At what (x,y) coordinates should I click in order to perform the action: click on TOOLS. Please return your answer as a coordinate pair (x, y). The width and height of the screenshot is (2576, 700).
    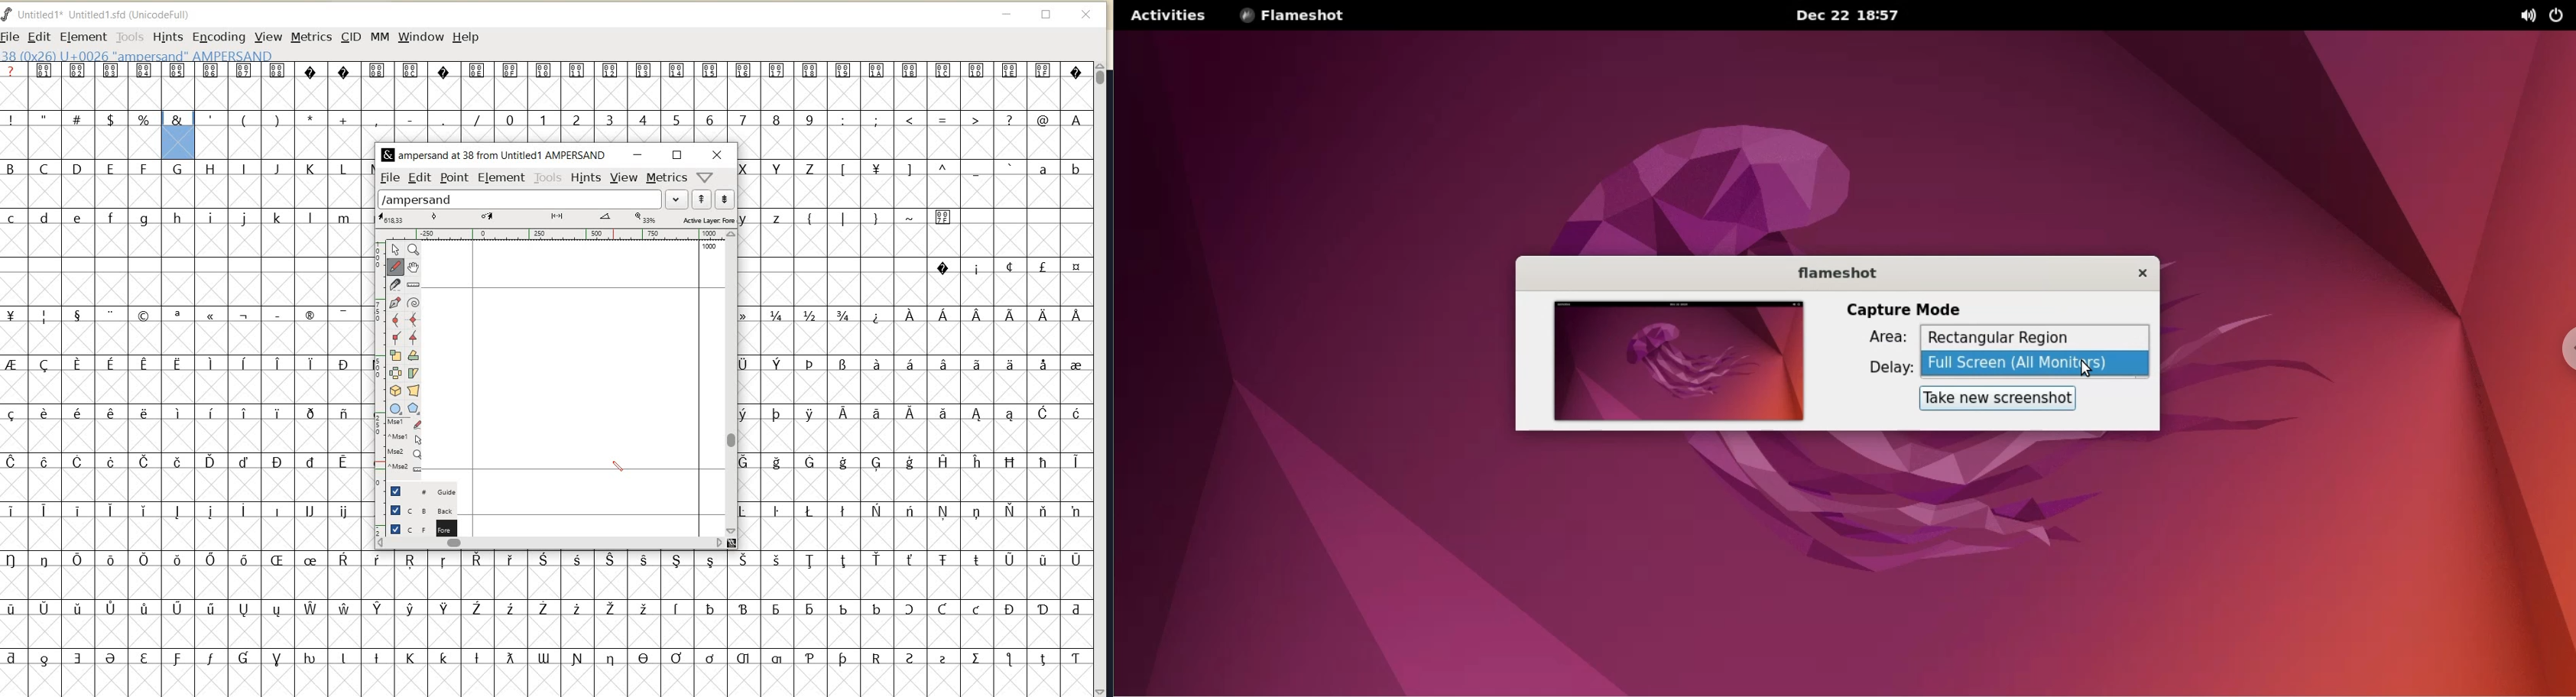
    Looking at the image, I should click on (548, 177).